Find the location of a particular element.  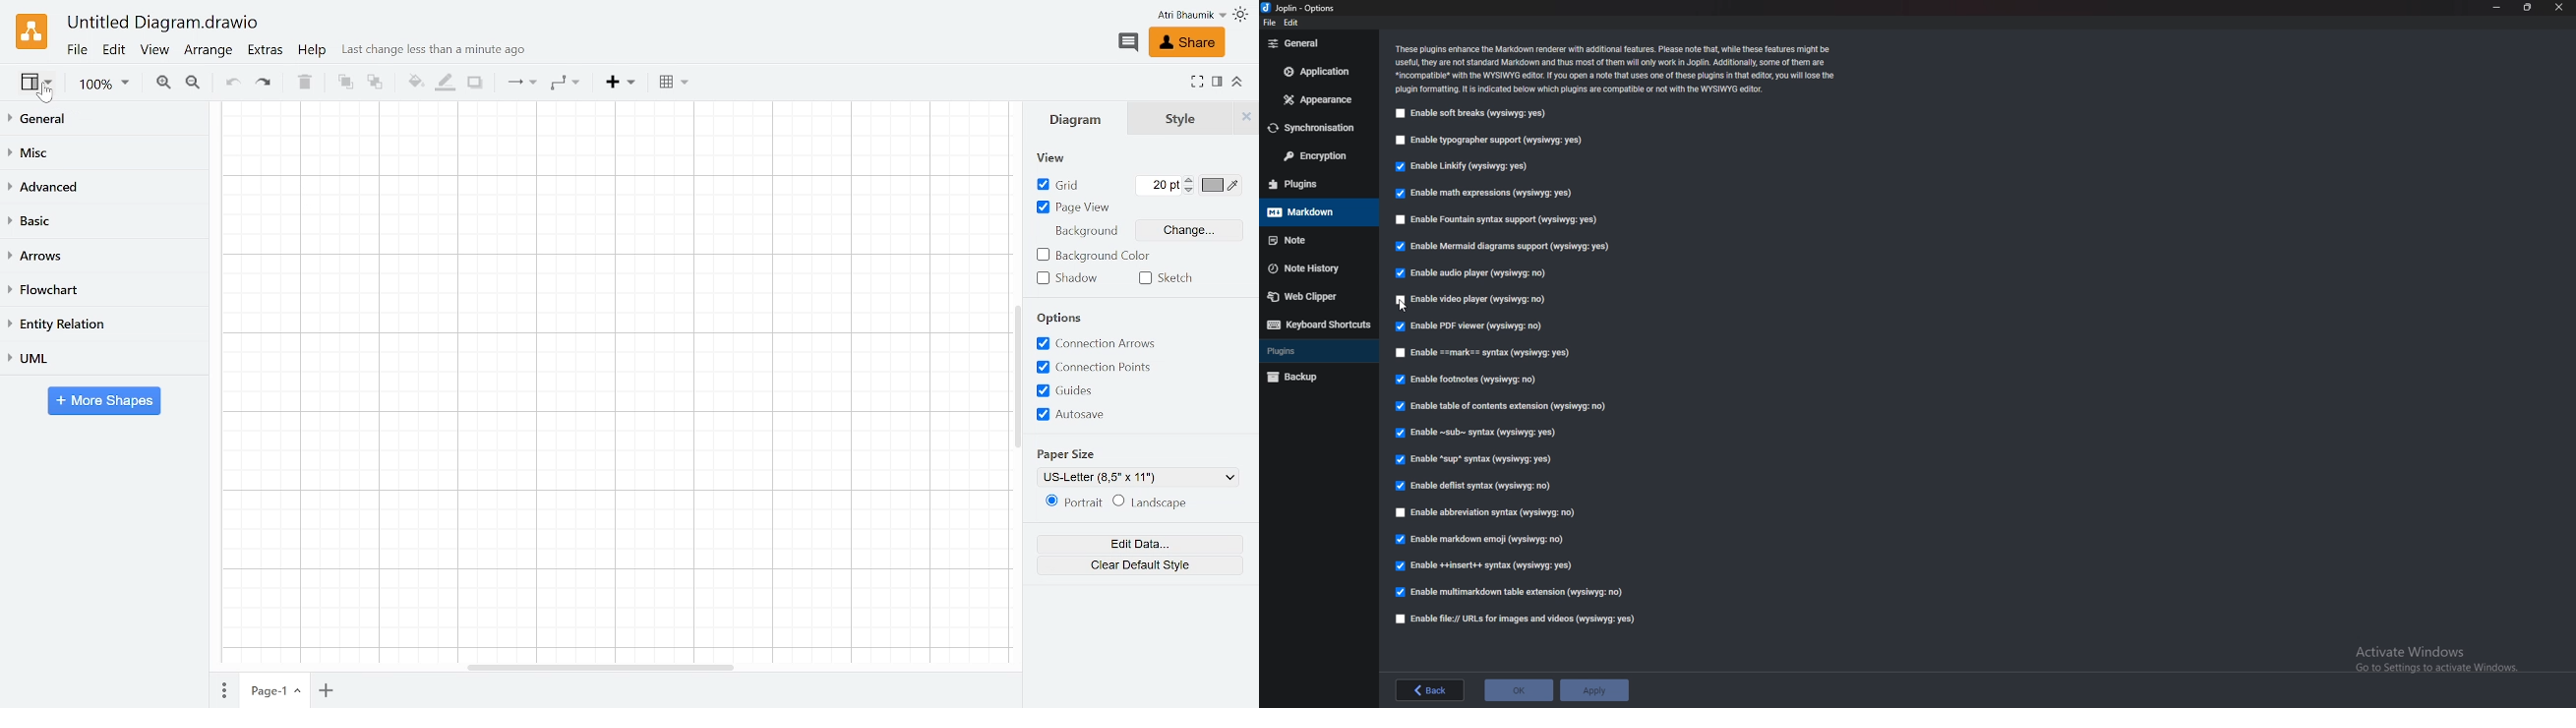

Backup is located at coordinates (1315, 376).